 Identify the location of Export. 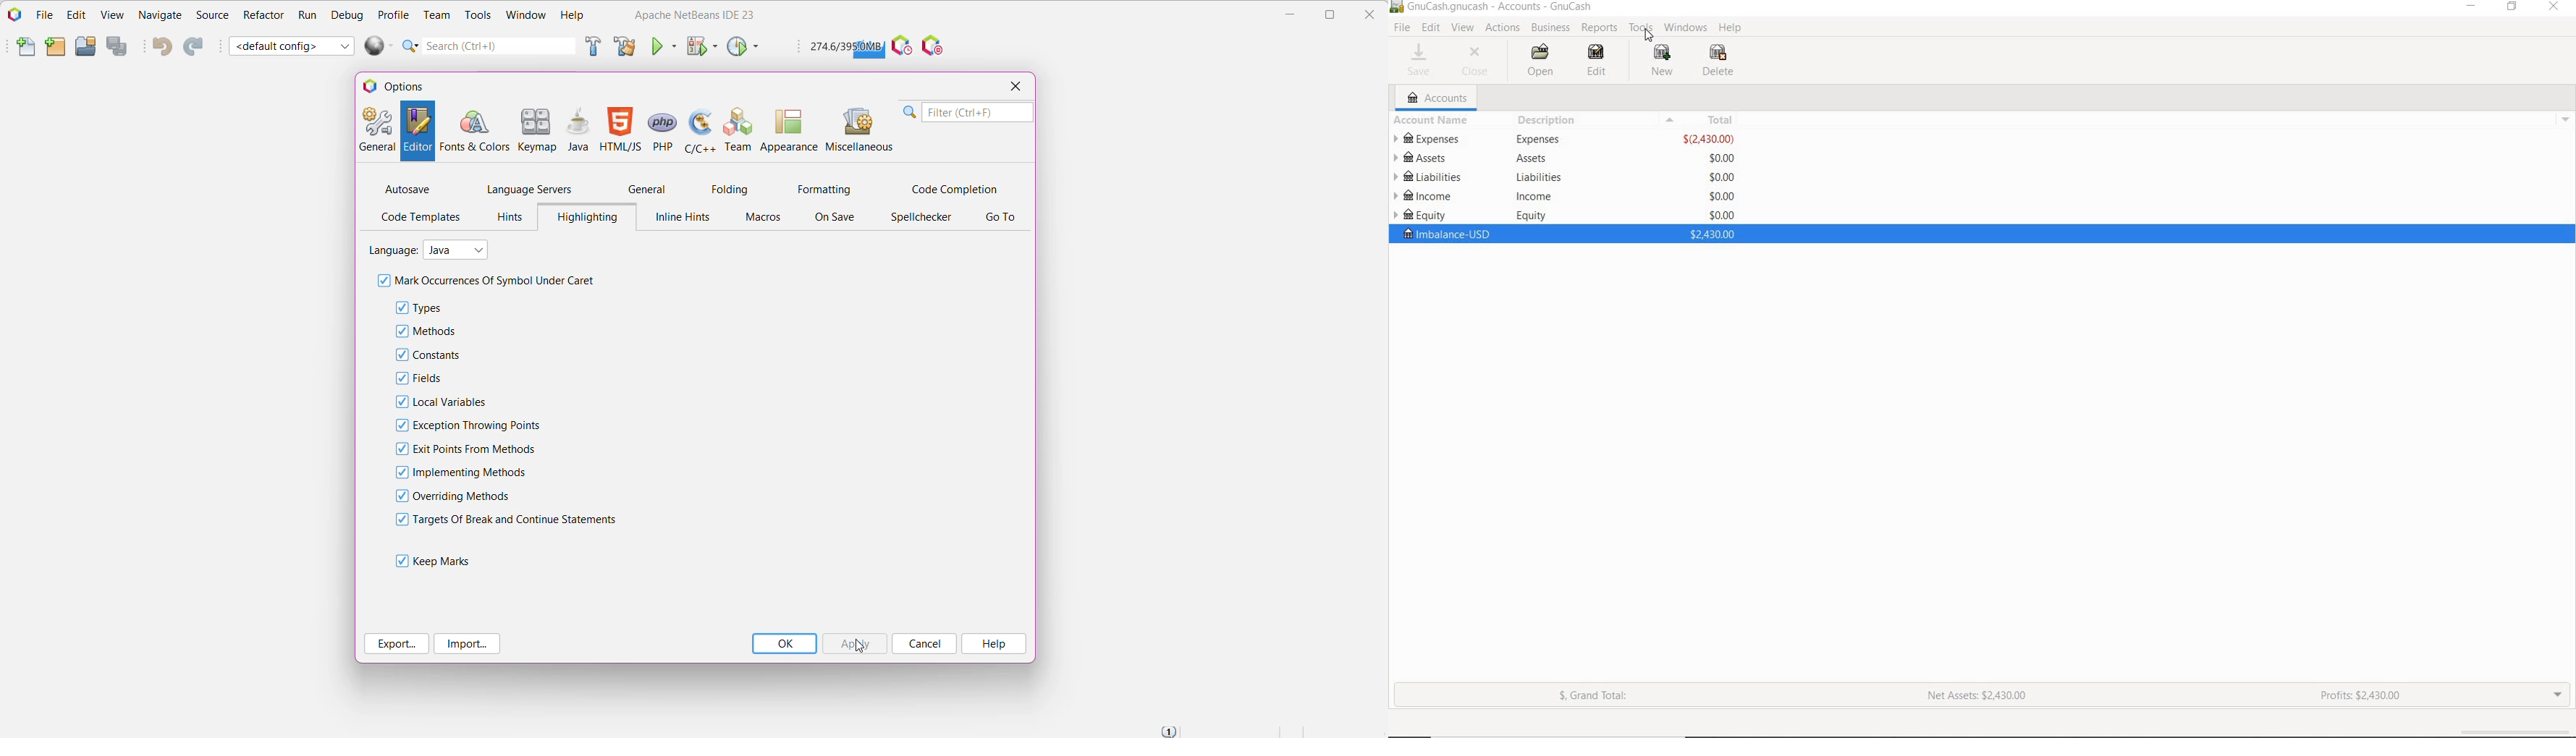
(396, 644).